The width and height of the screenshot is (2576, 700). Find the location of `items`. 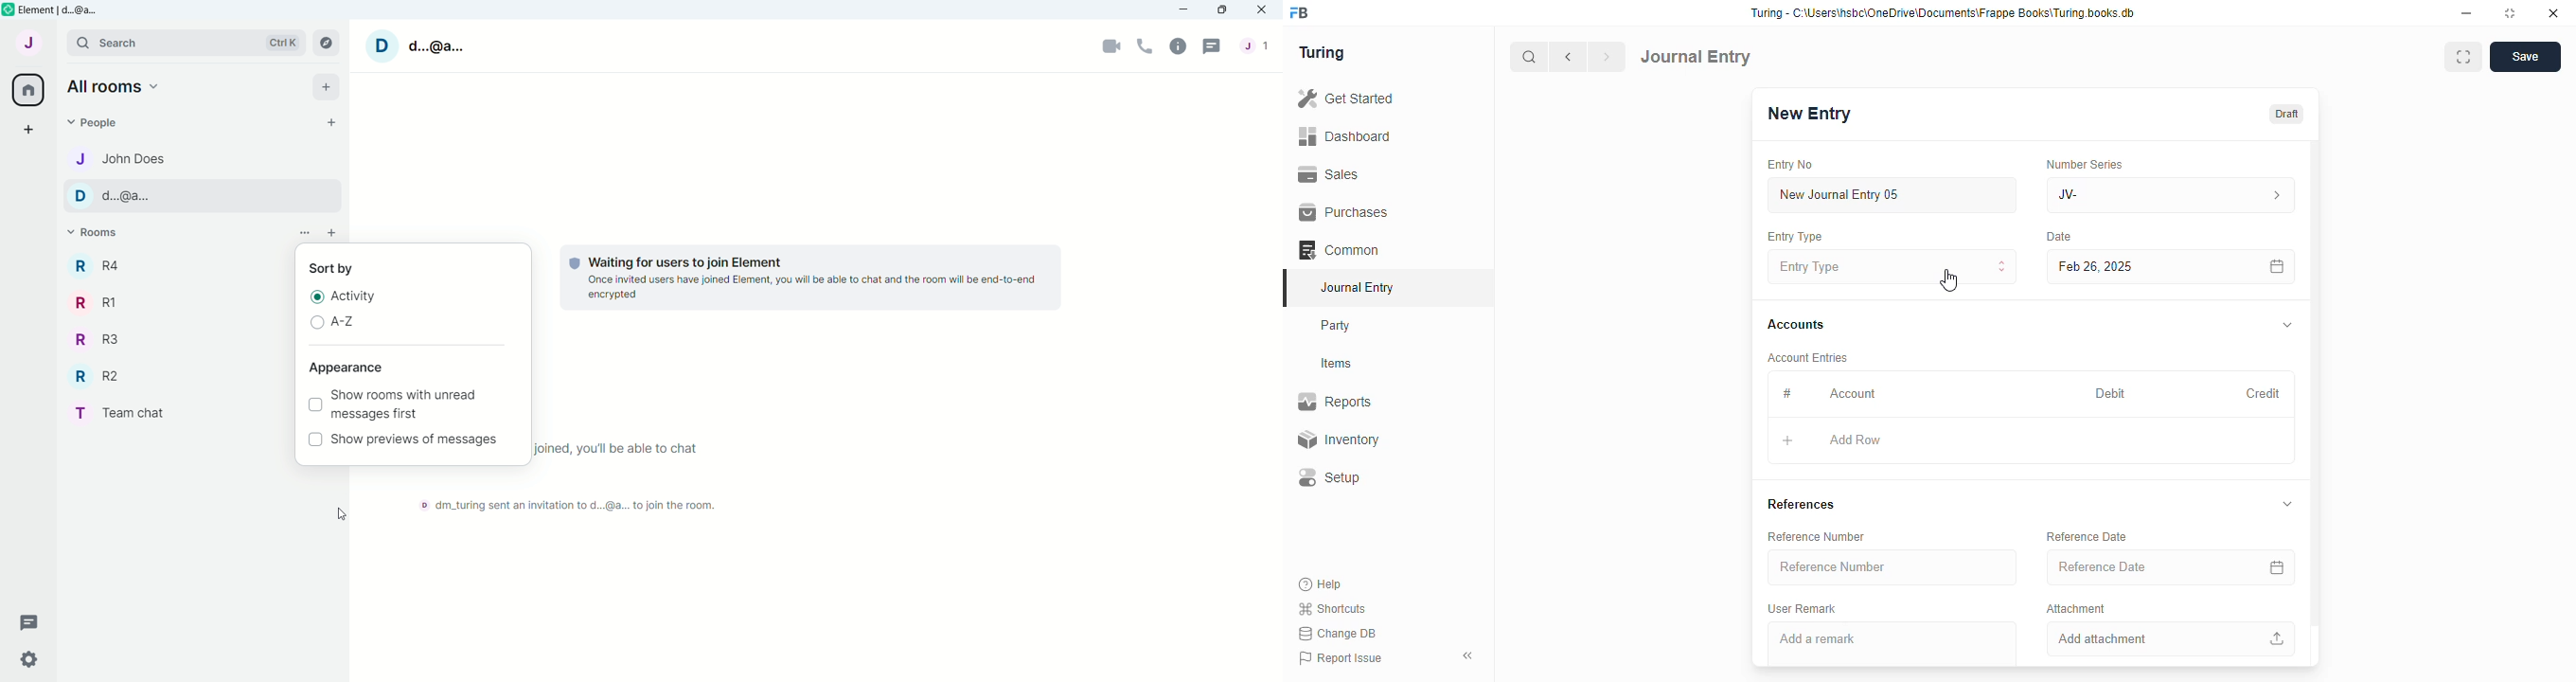

items is located at coordinates (1339, 364).